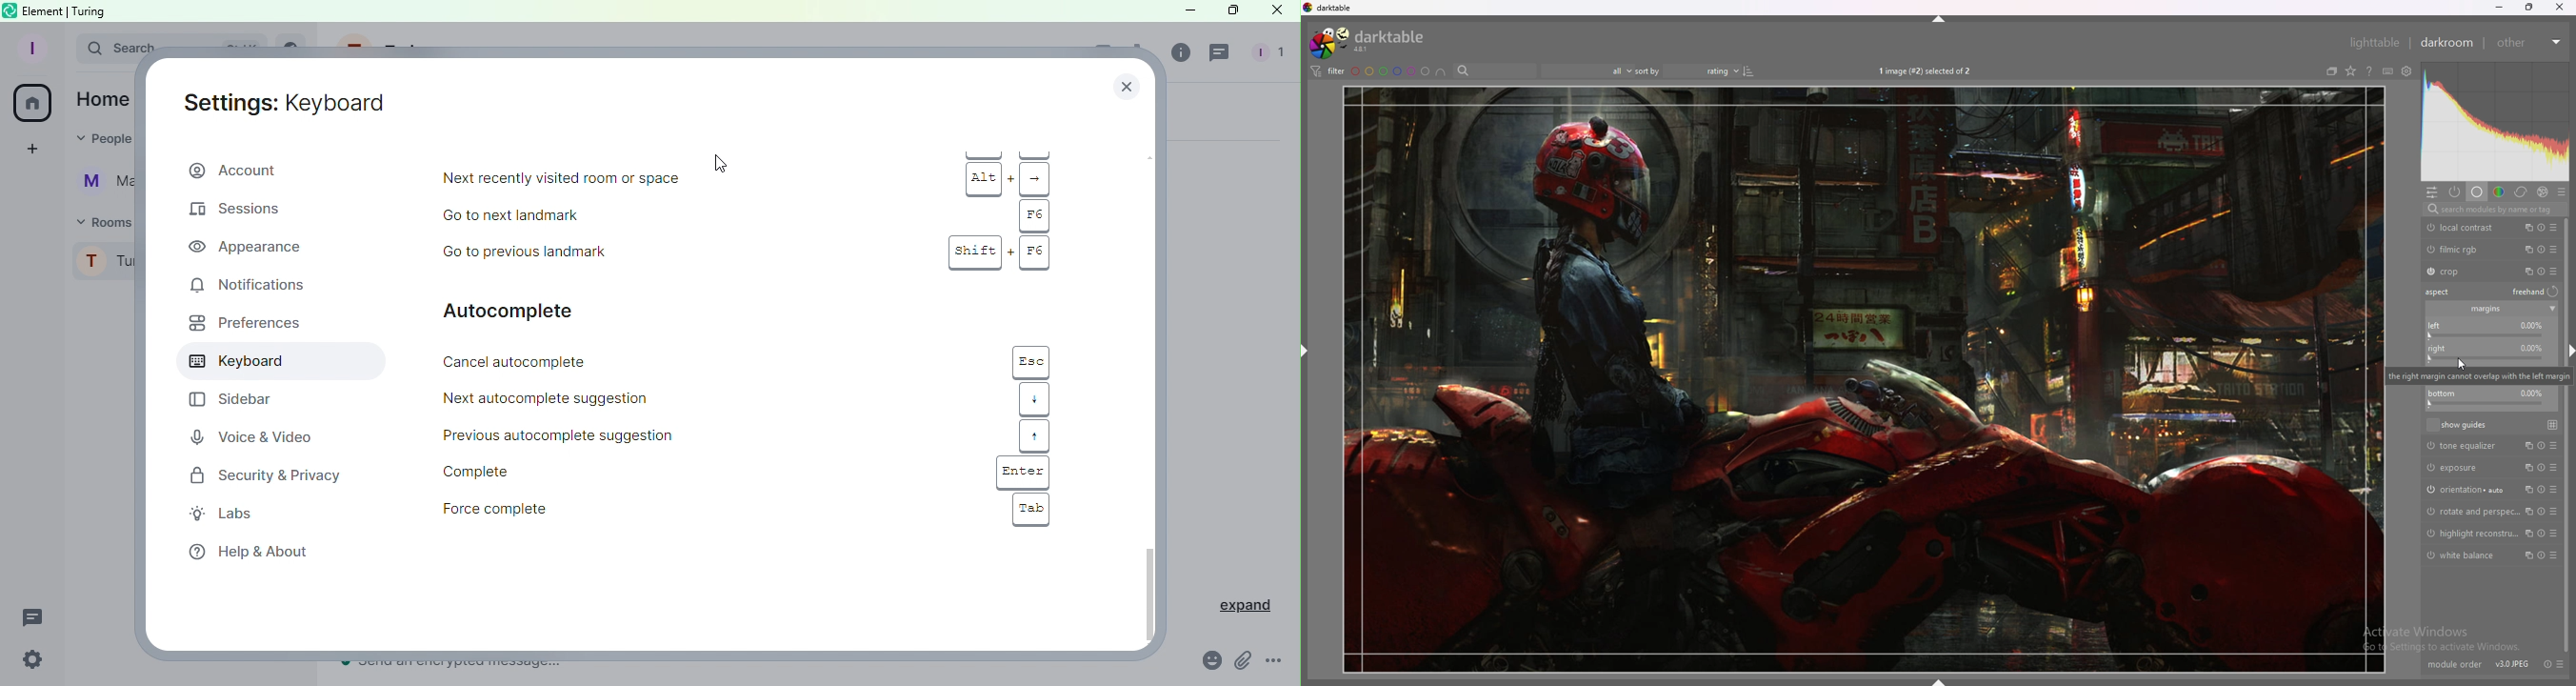  I want to click on color label, so click(1391, 70).